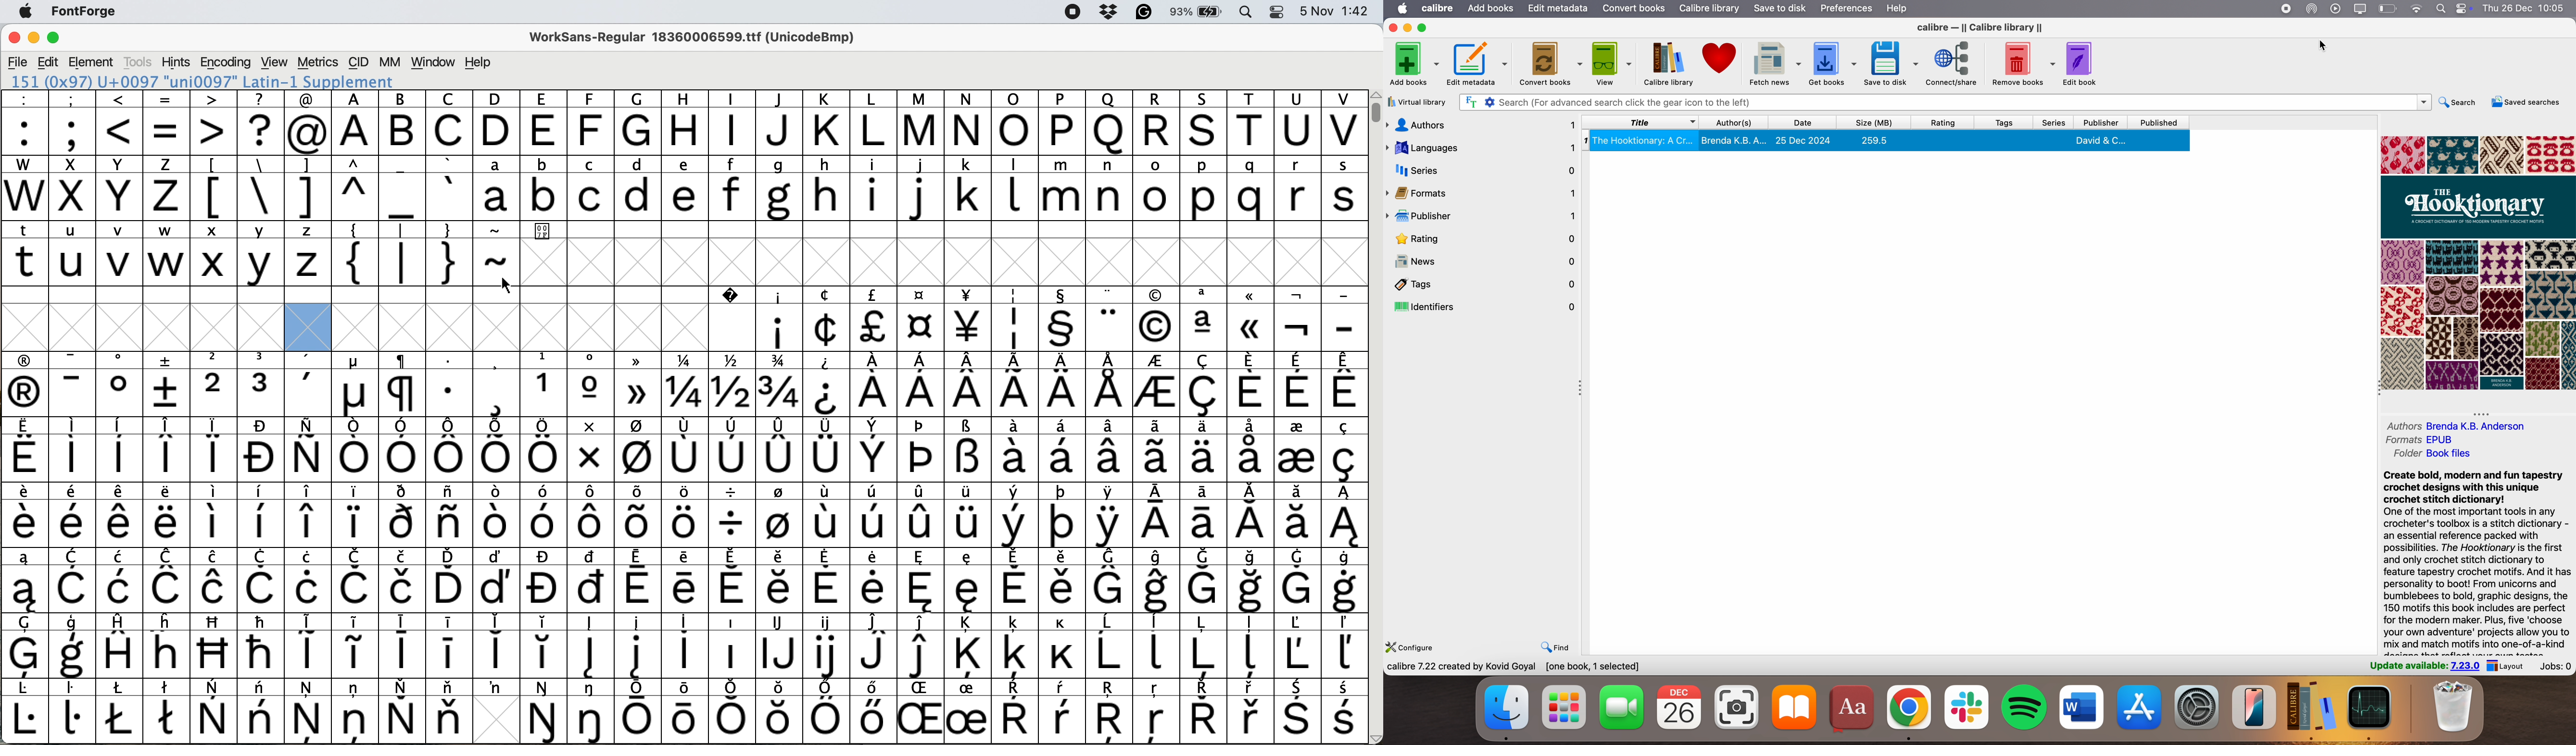  Describe the element at coordinates (970, 581) in the screenshot. I see `symbol` at that location.